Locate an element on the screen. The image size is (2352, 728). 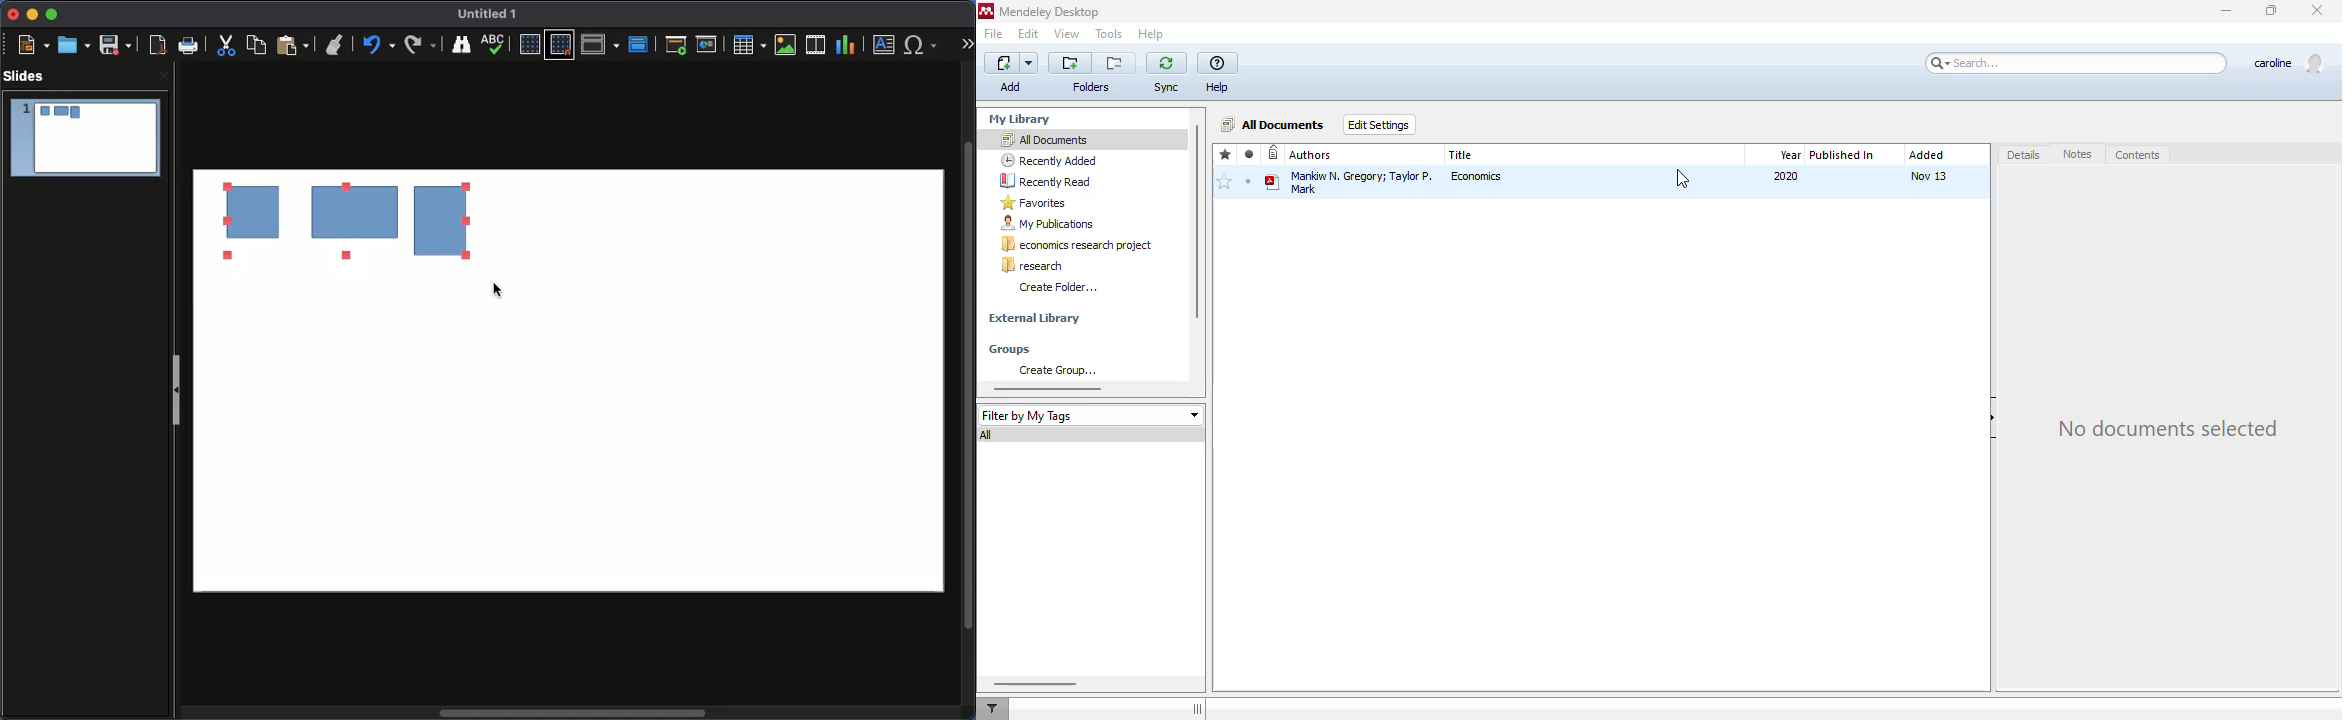
Scroll is located at coordinates (969, 386).